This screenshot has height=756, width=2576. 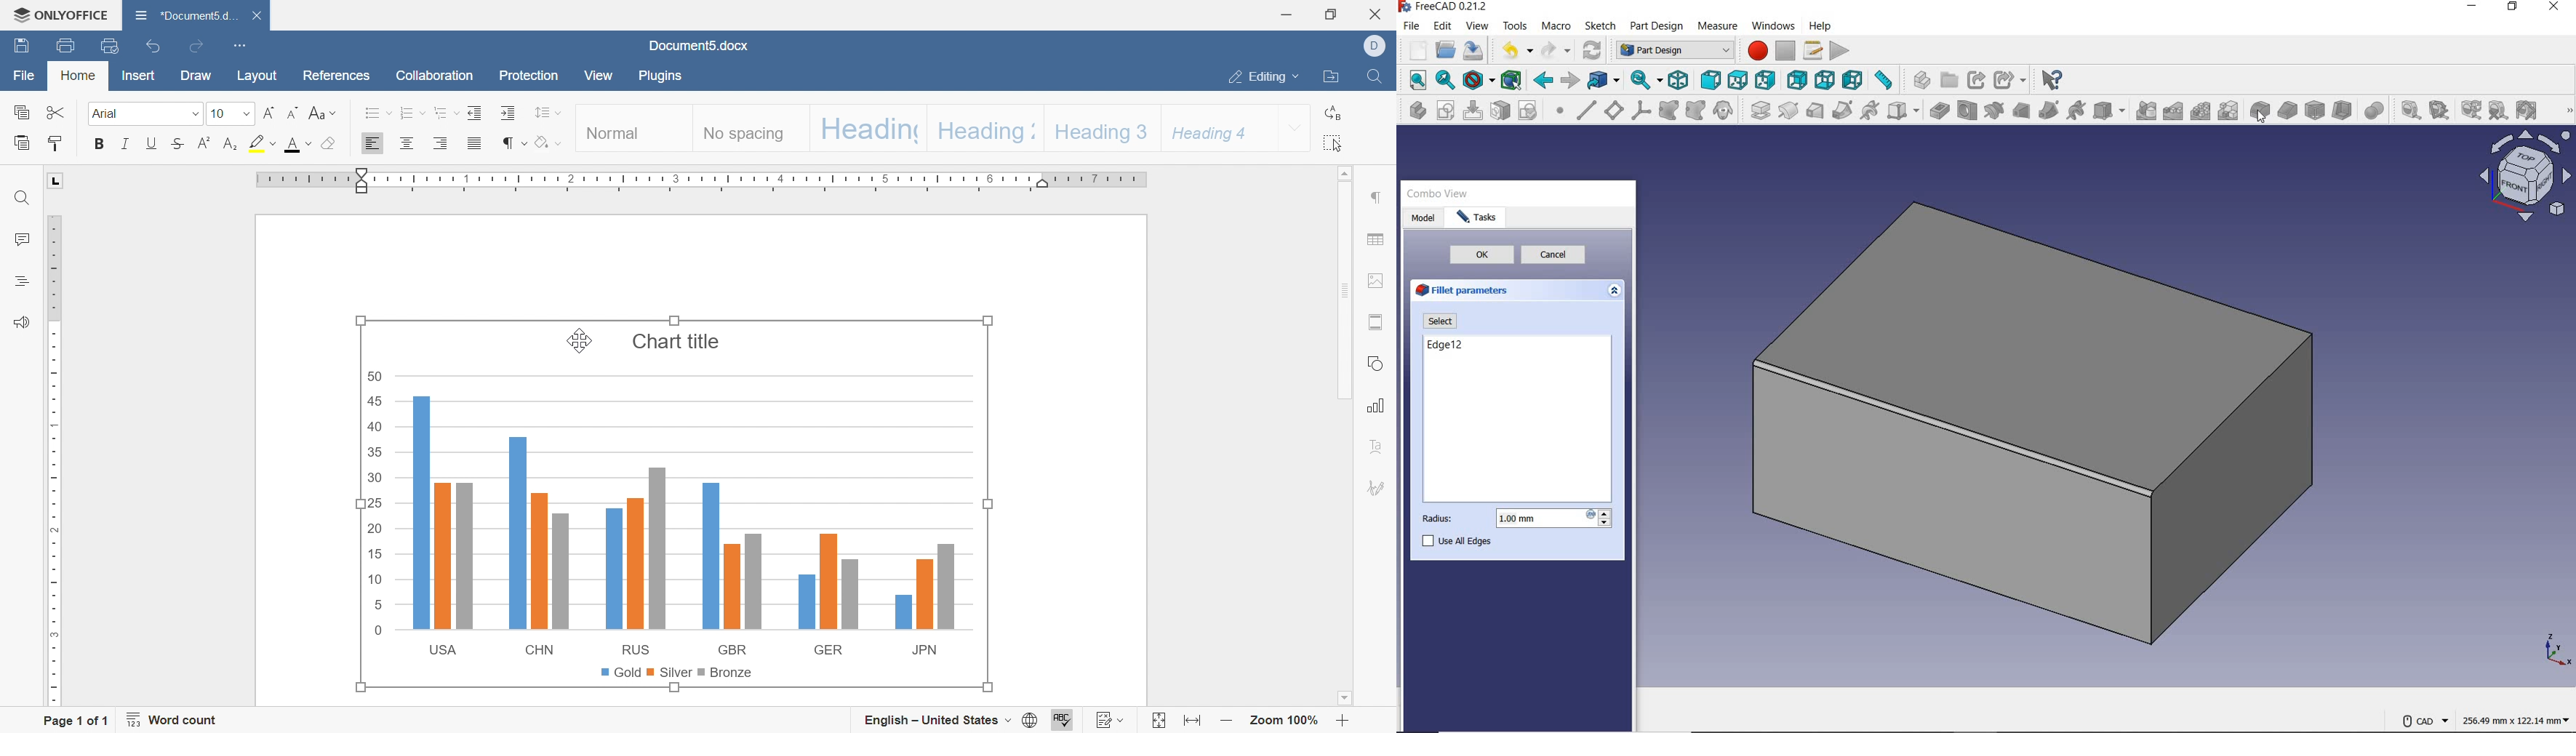 I want to click on thickness, so click(x=2342, y=111).